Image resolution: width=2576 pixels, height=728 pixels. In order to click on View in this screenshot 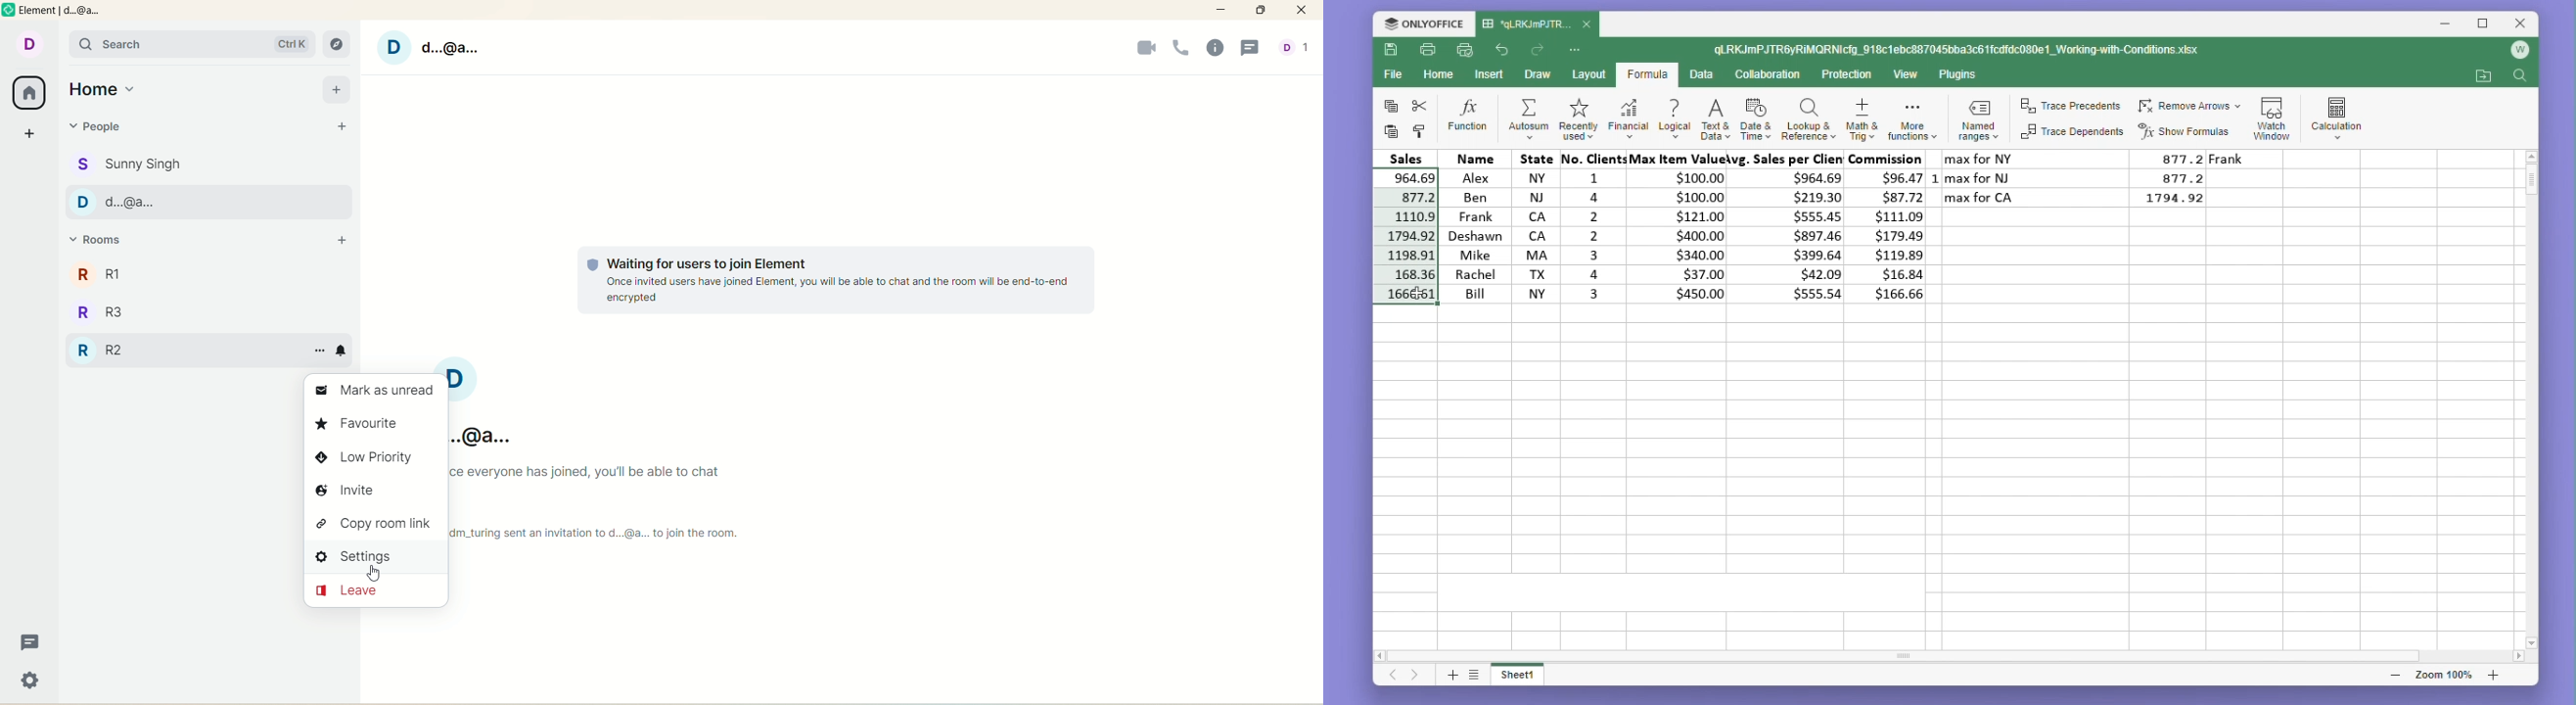, I will do `click(1907, 74)`.